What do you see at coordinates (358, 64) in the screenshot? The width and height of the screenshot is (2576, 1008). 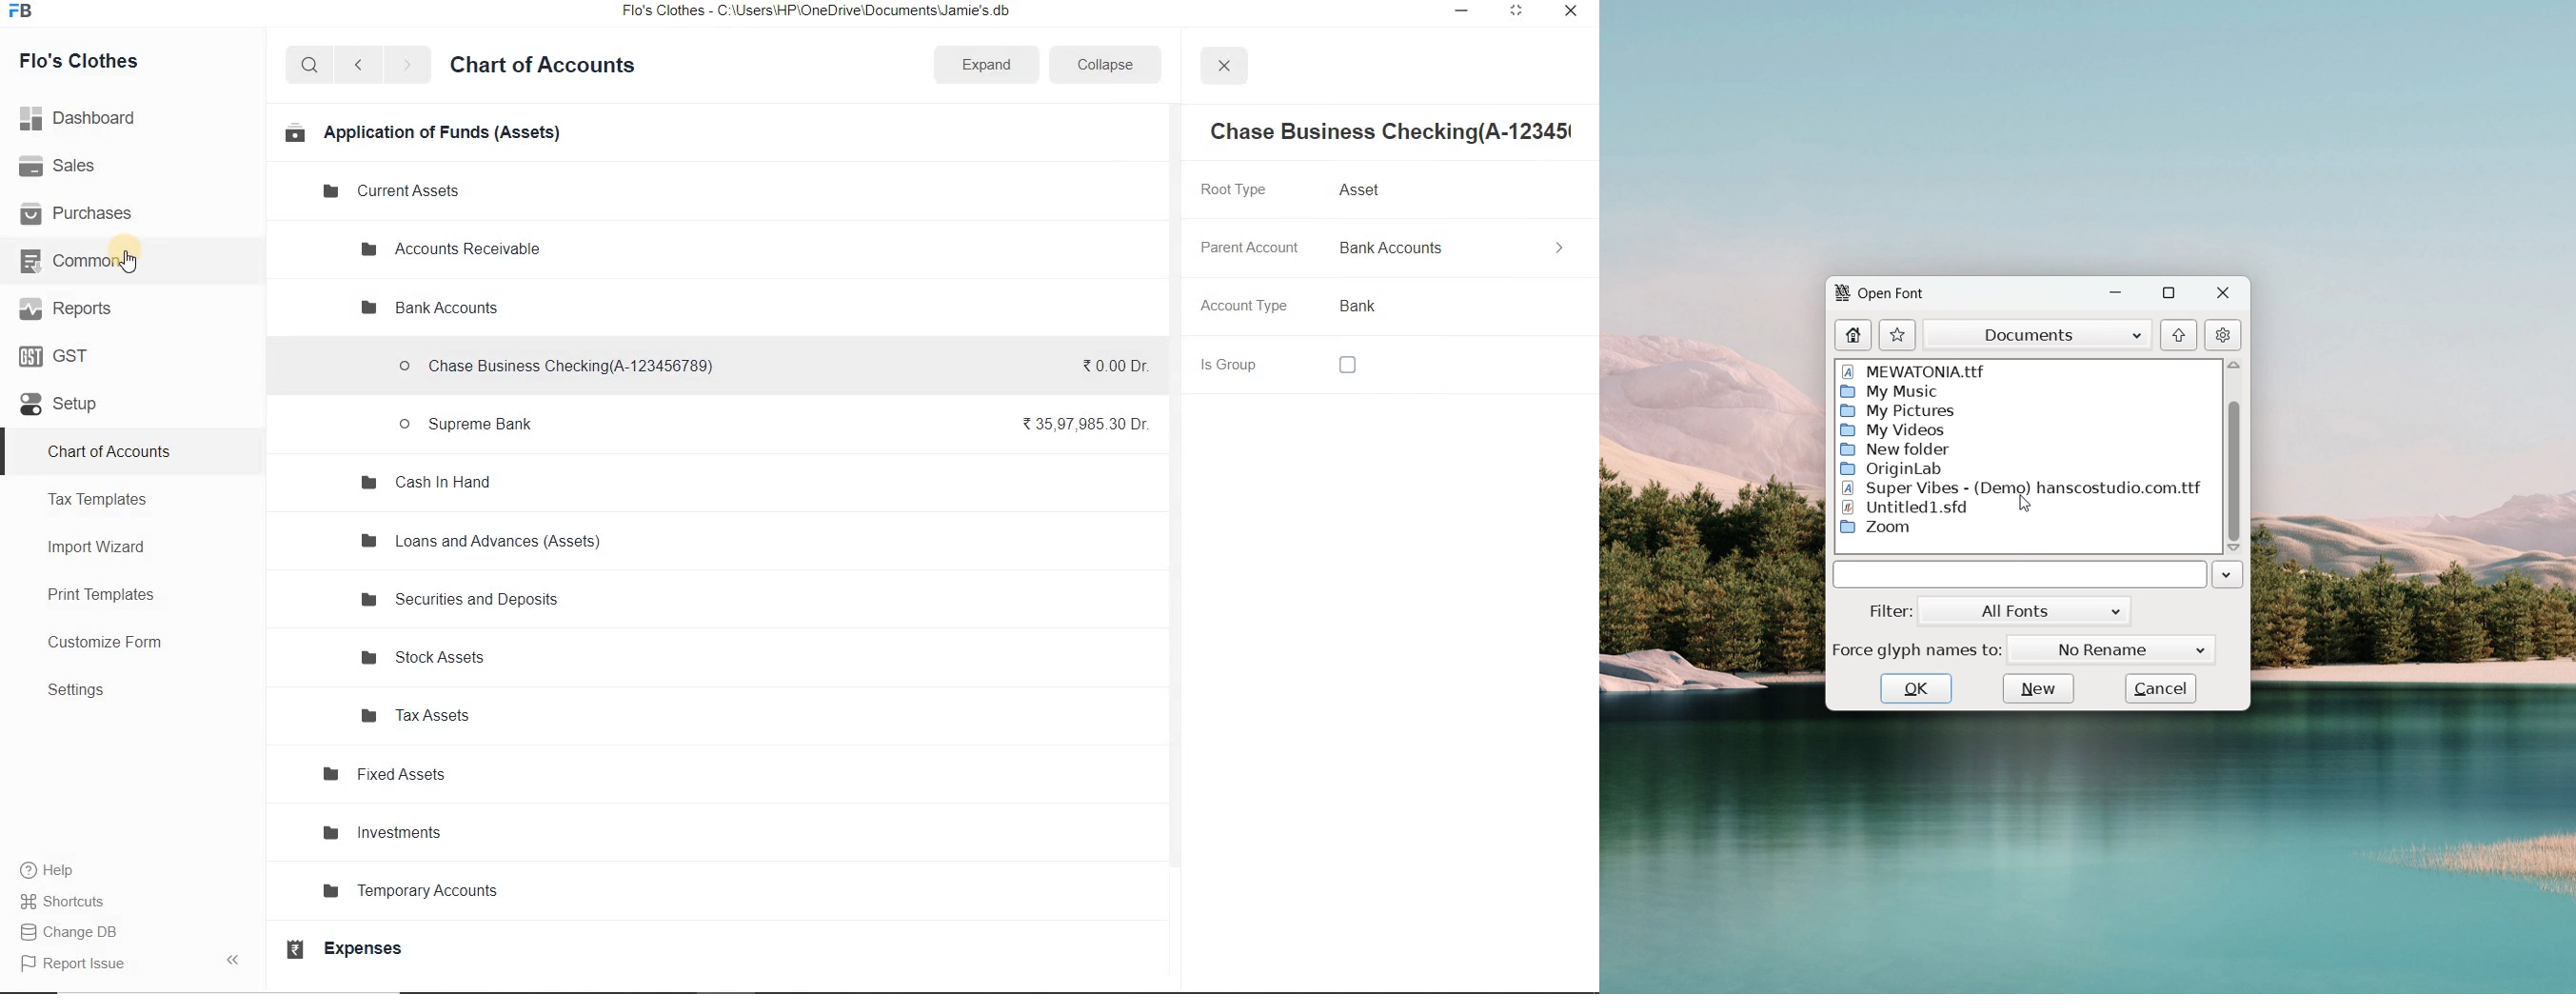 I see `back` at bounding box center [358, 64].